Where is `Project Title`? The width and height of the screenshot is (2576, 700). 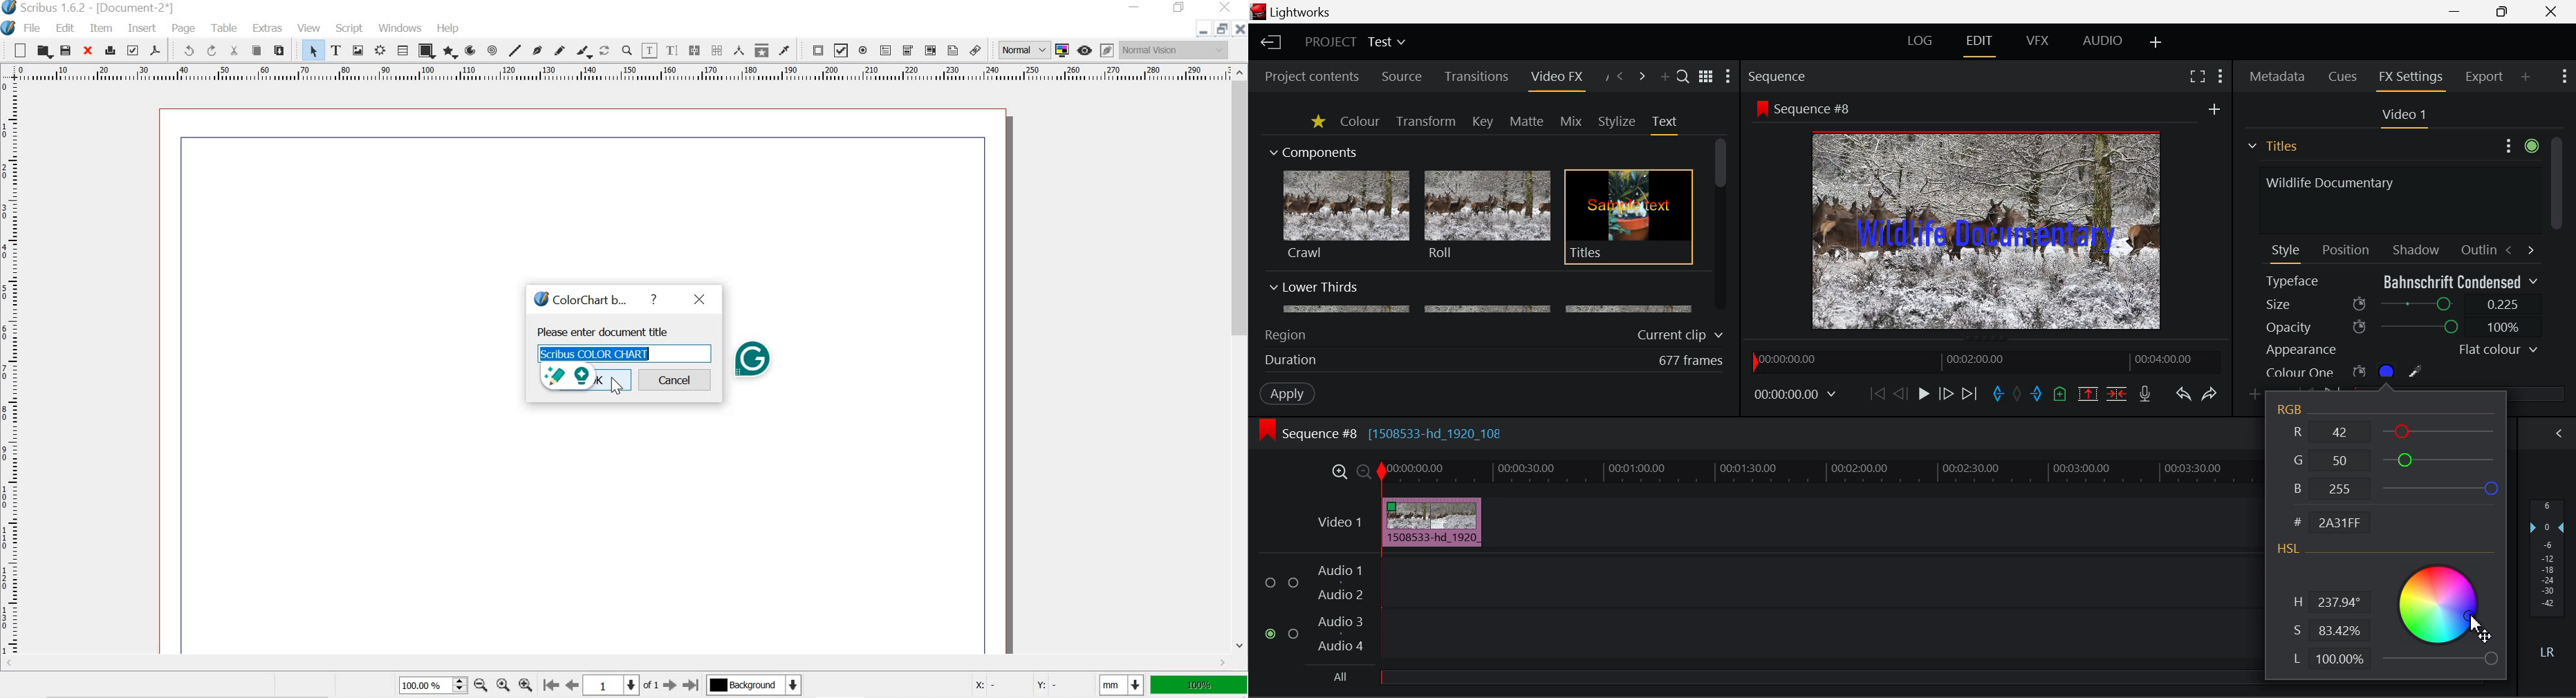
Project Title is located at coordinates (1356, 41).